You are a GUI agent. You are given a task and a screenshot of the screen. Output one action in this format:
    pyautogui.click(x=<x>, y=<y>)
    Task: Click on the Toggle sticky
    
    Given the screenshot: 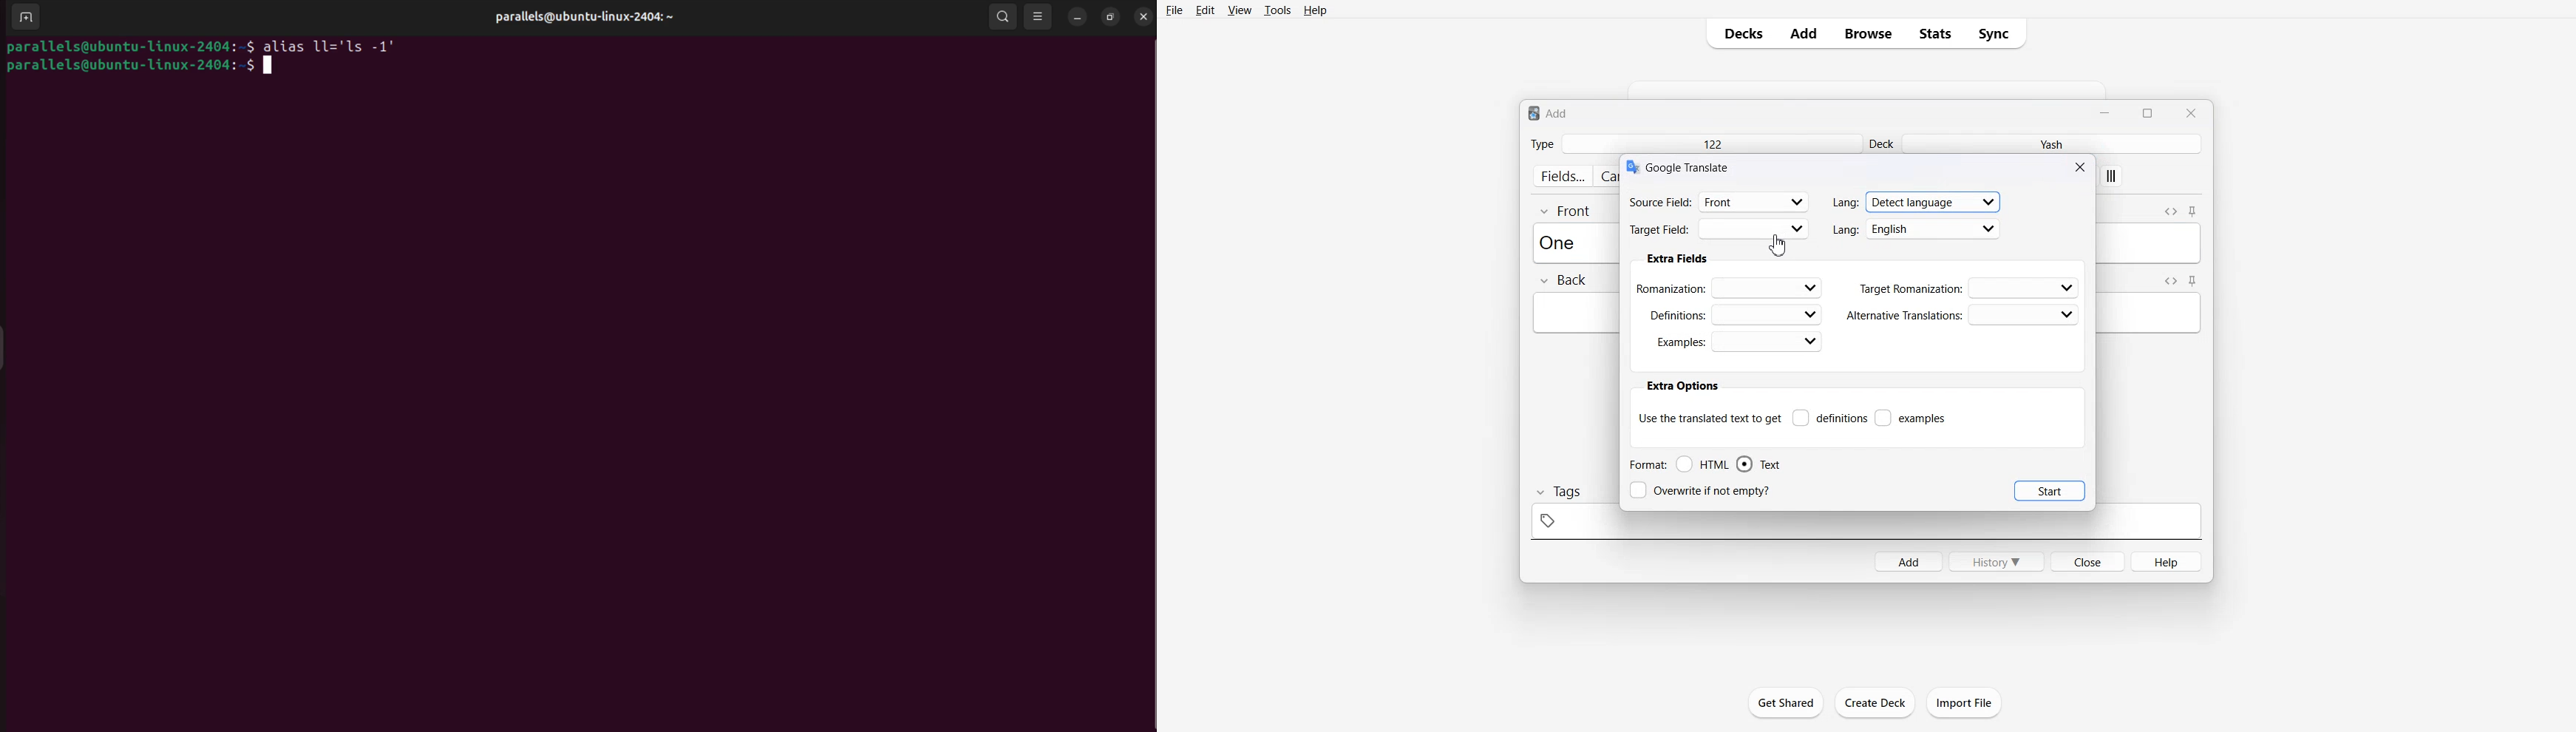 What is the action you would take?
    pyautogui.click(x=2194, y=212)
    